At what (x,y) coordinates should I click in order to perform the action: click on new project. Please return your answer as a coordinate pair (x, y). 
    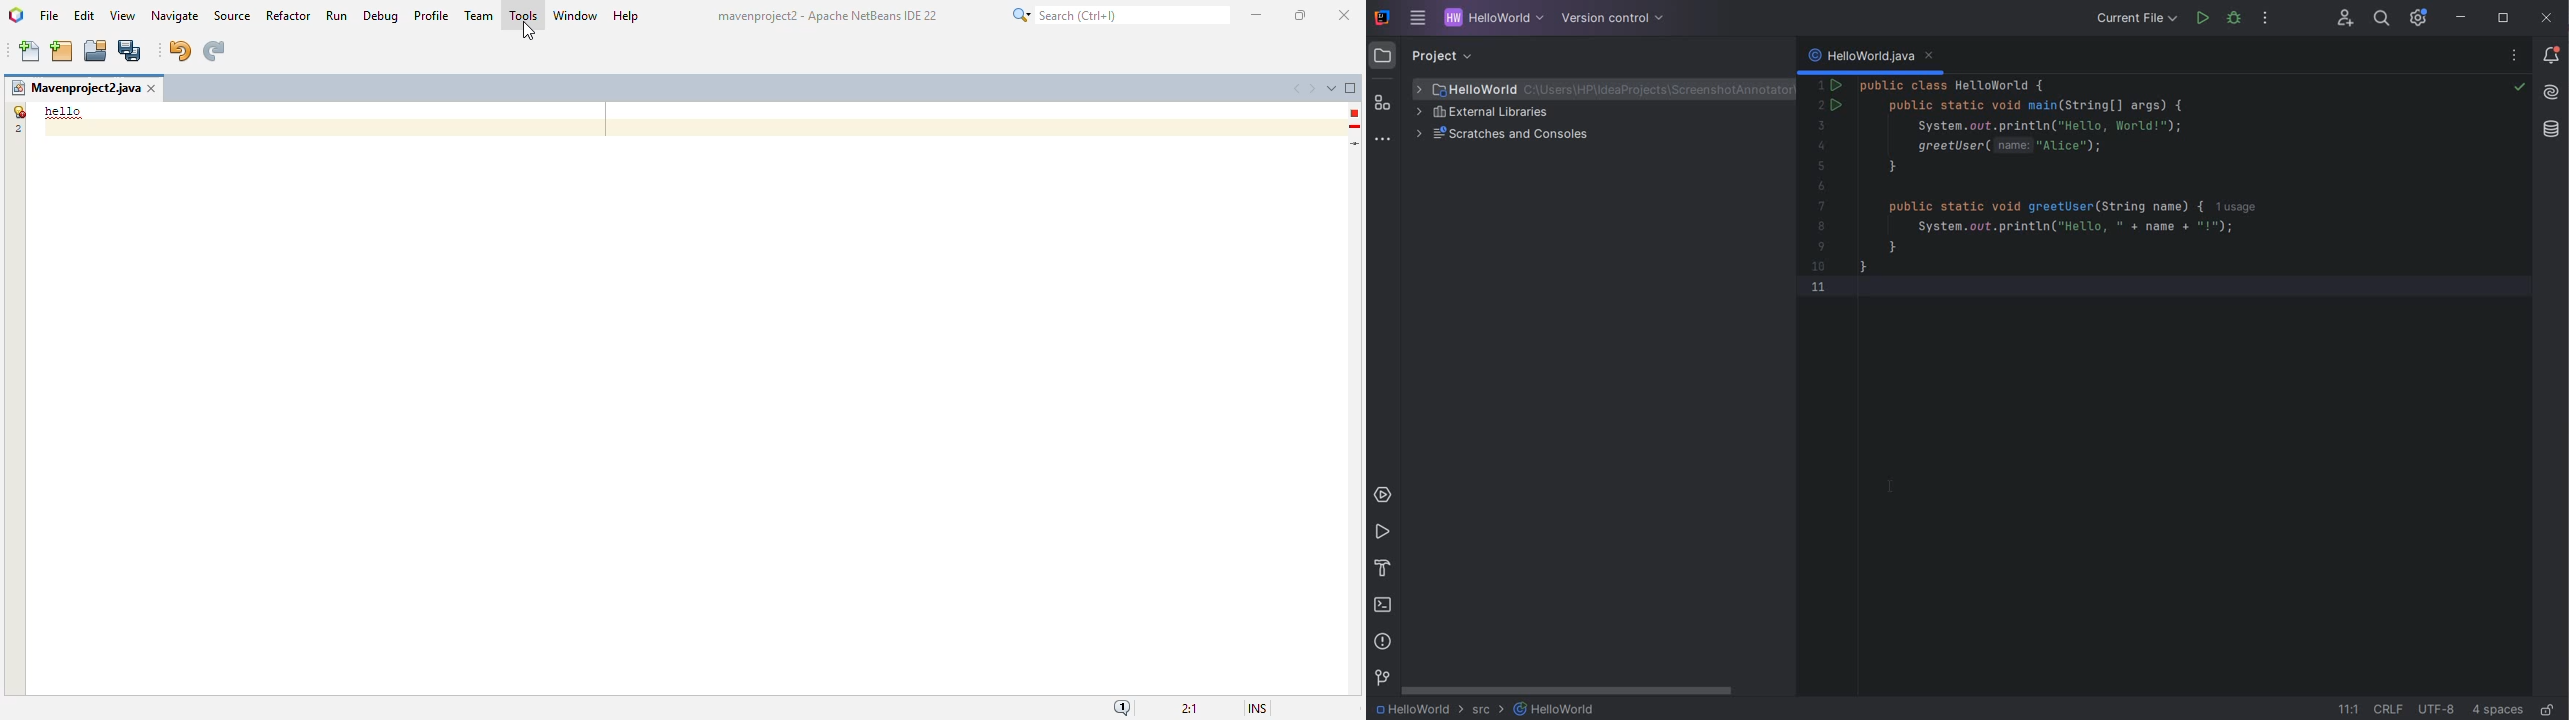
    Looking at the image, I should click on (61, 51).